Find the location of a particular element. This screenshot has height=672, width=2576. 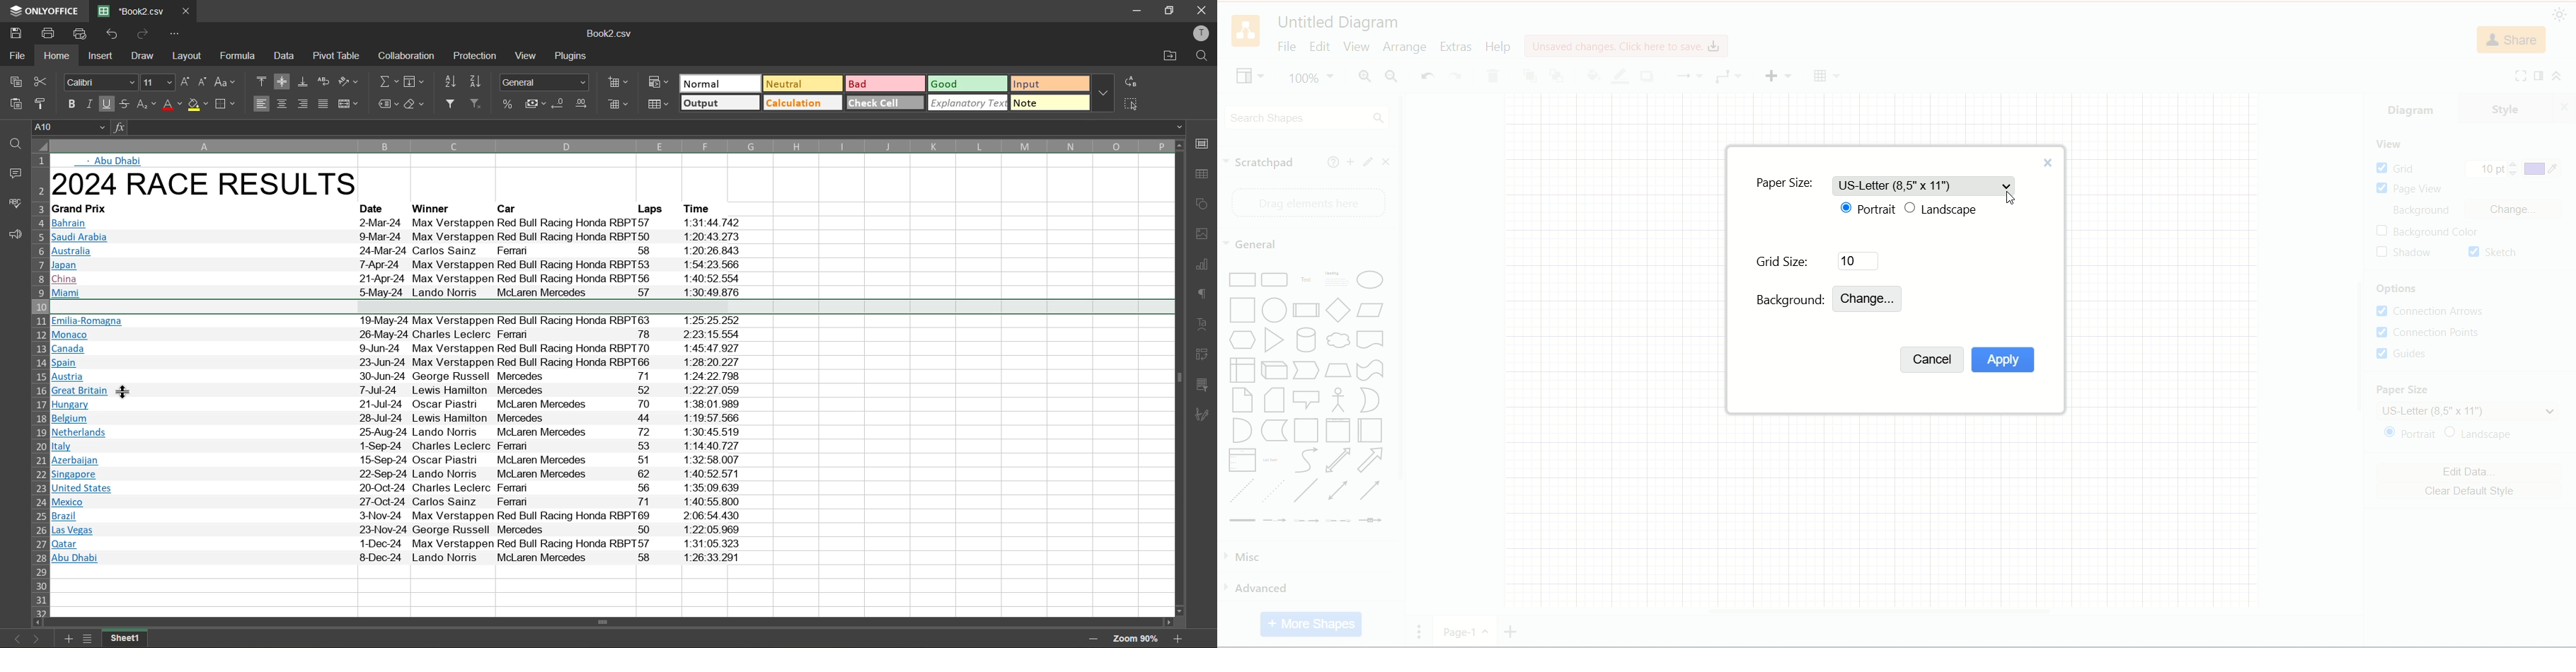

change is located at coordinates (1870, 299).